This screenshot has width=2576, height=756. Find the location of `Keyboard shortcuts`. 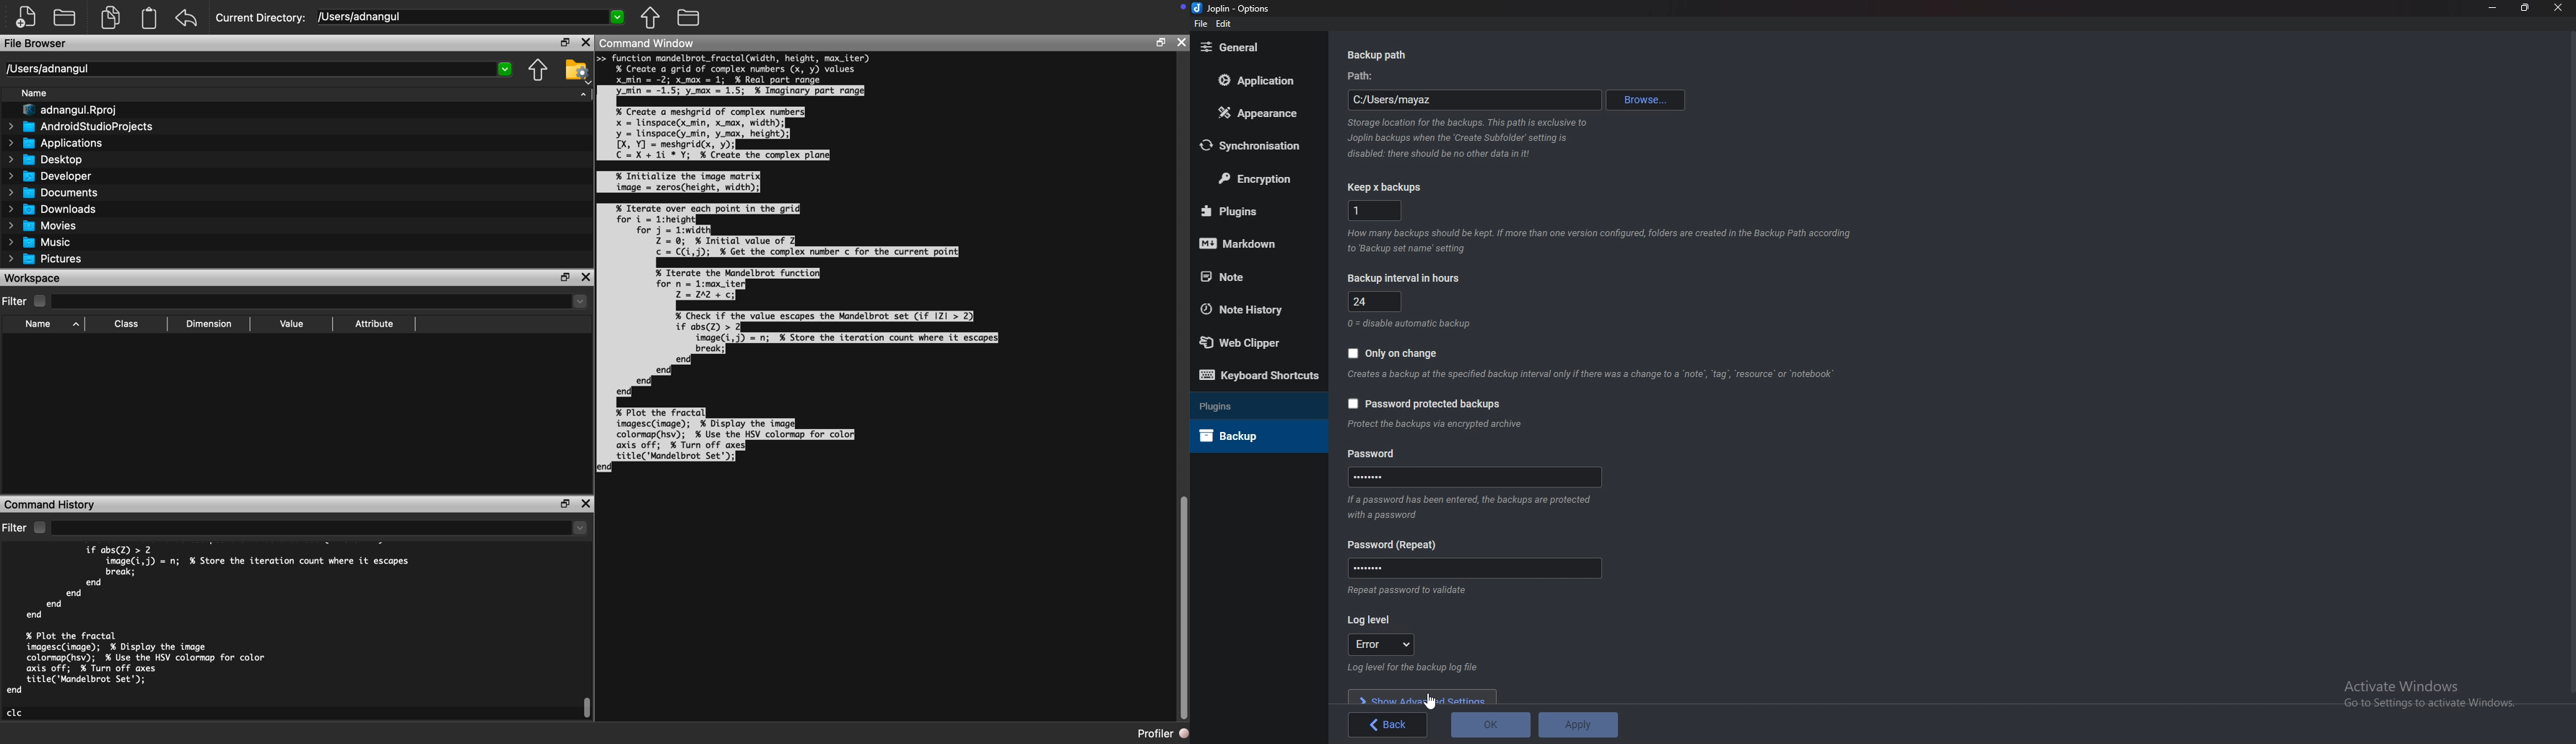

Keyboard shortcuts is located at coordinates (1256, 376).